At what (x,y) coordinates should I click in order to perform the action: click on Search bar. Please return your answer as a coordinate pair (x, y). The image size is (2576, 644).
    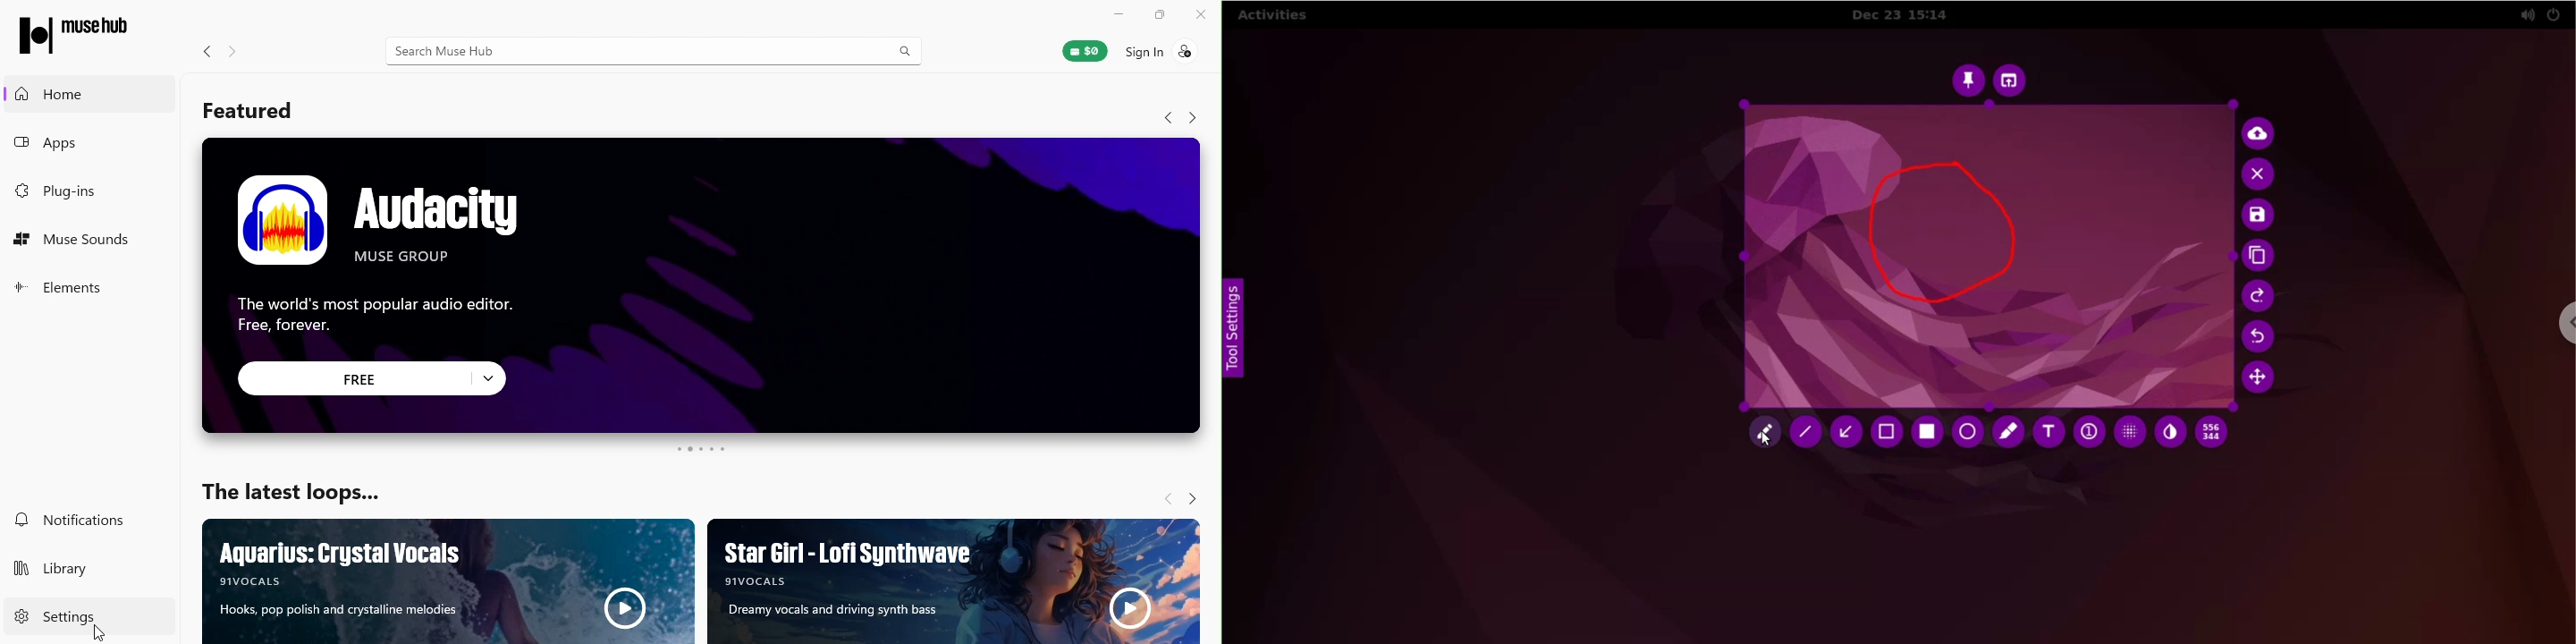
    Looking at the image, I should click on (655, 54).